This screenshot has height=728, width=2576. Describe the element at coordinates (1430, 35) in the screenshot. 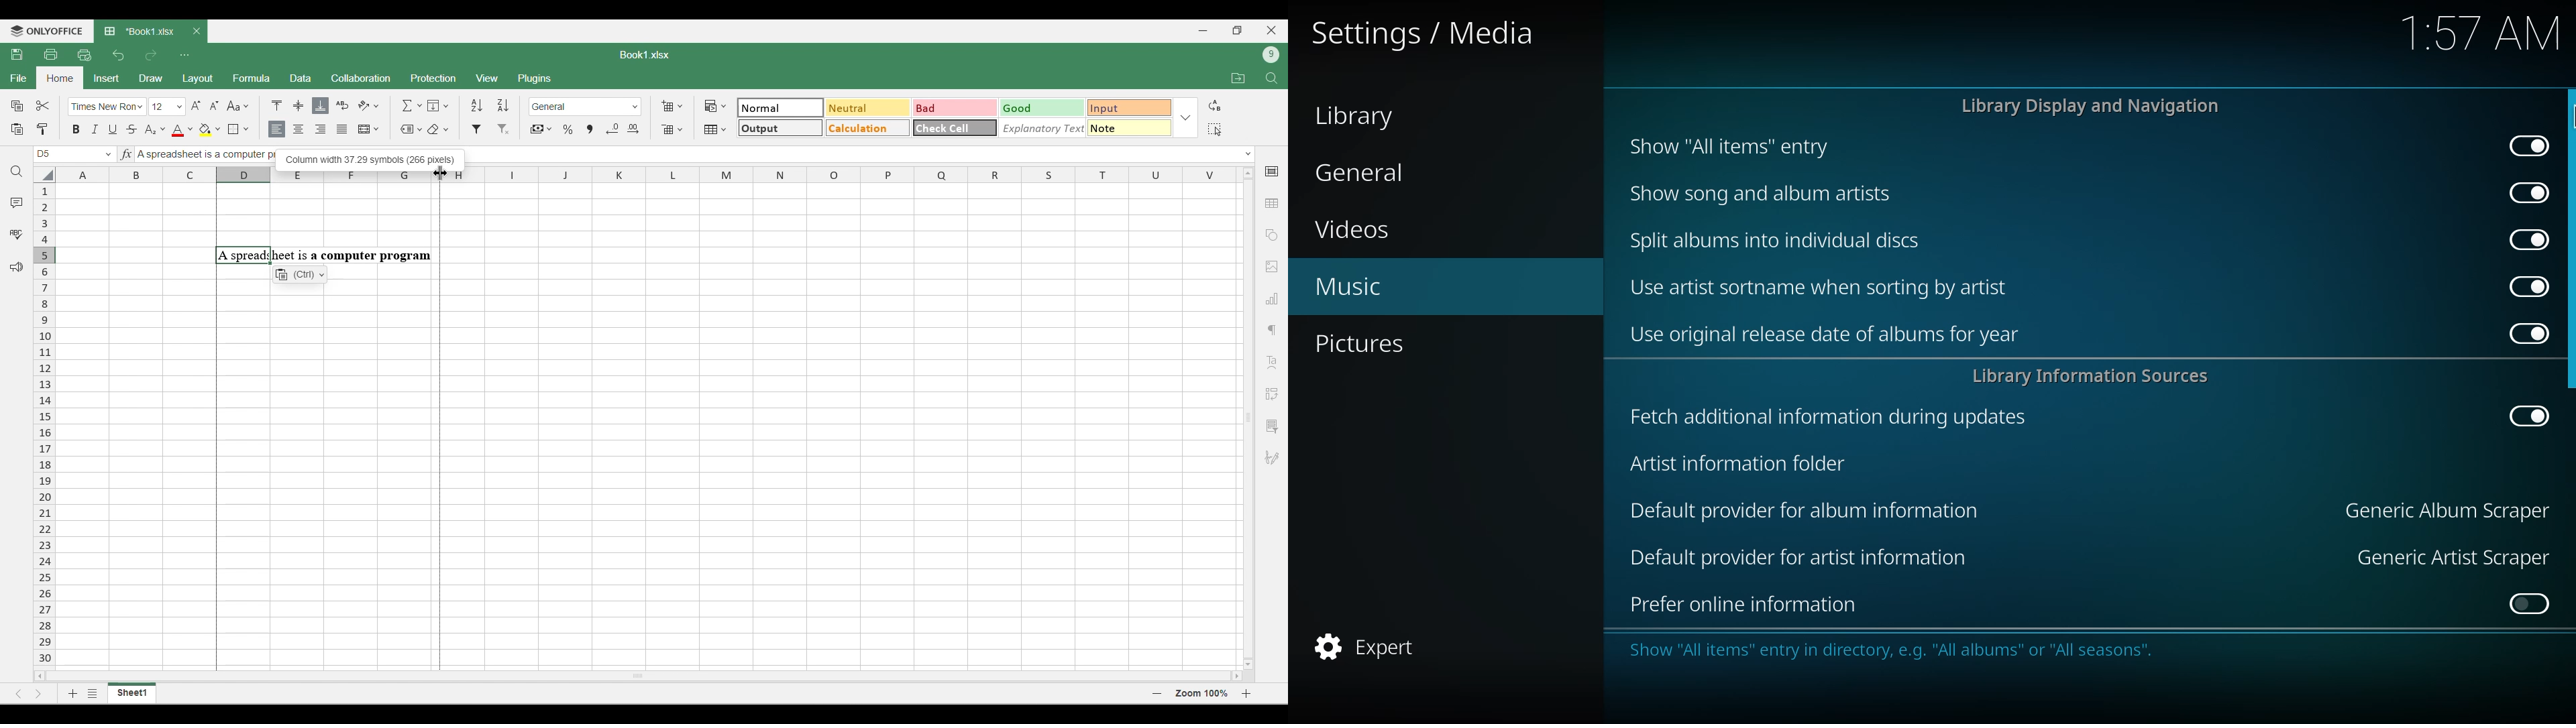

I see `settings media` at that location.